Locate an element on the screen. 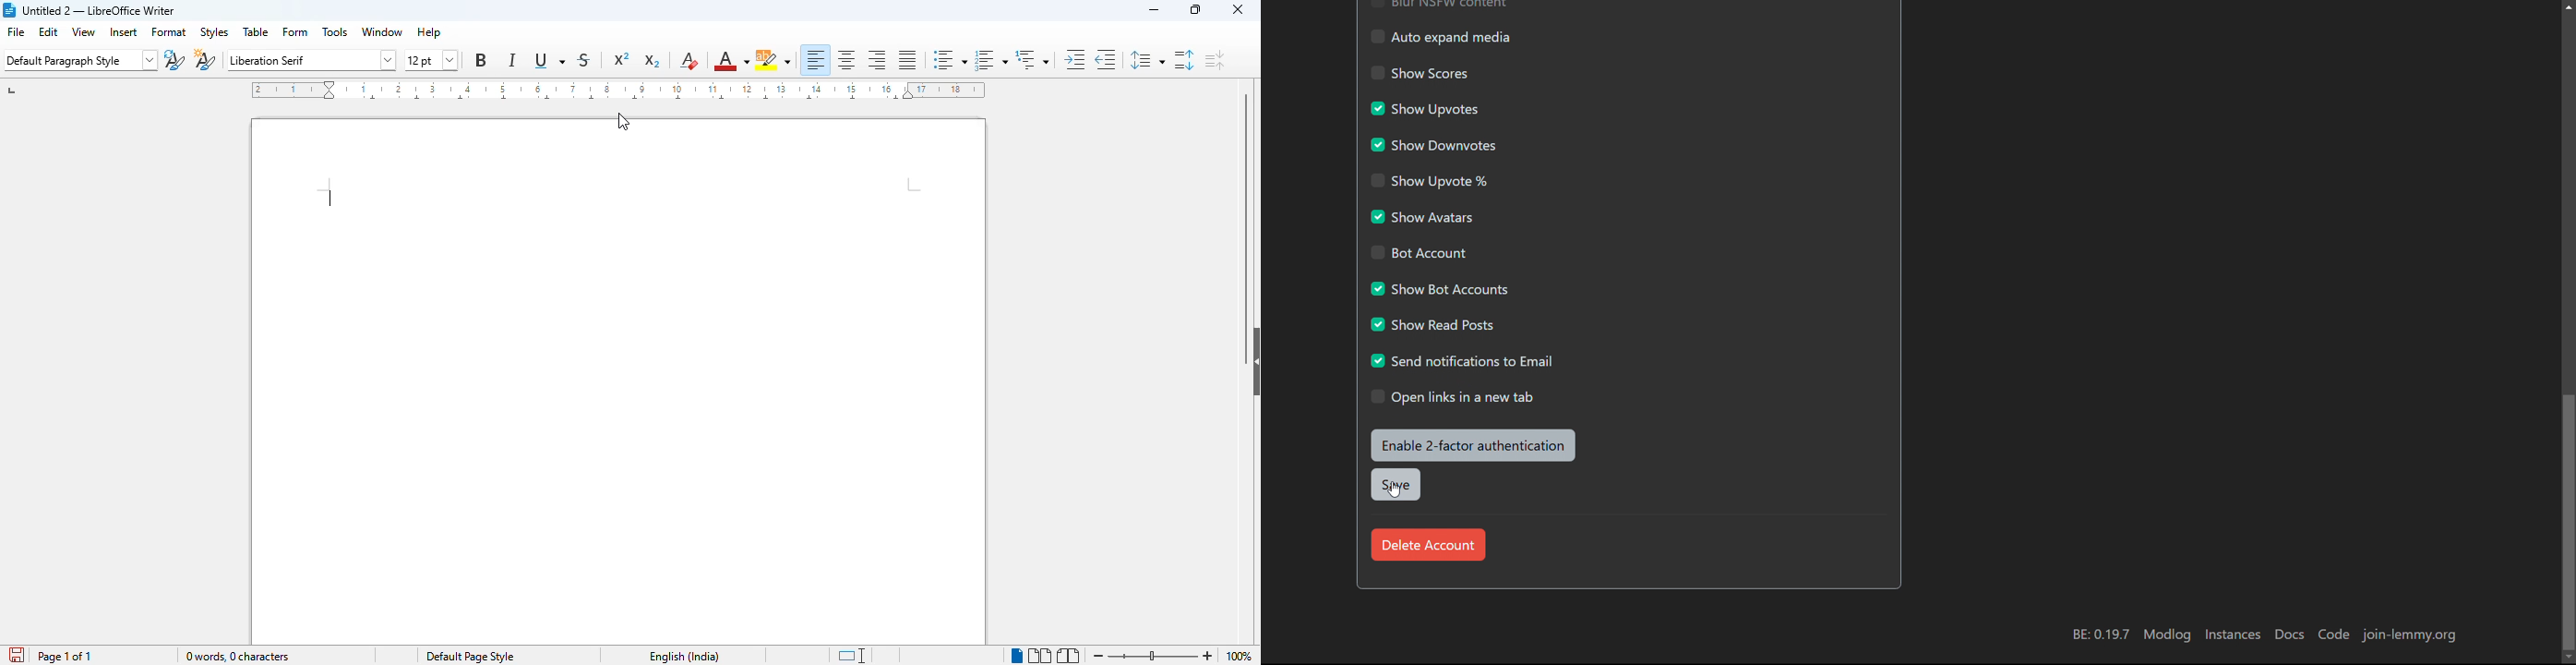 The image size is (2576, 672). zoom in is located at coordinates (1207, 656).